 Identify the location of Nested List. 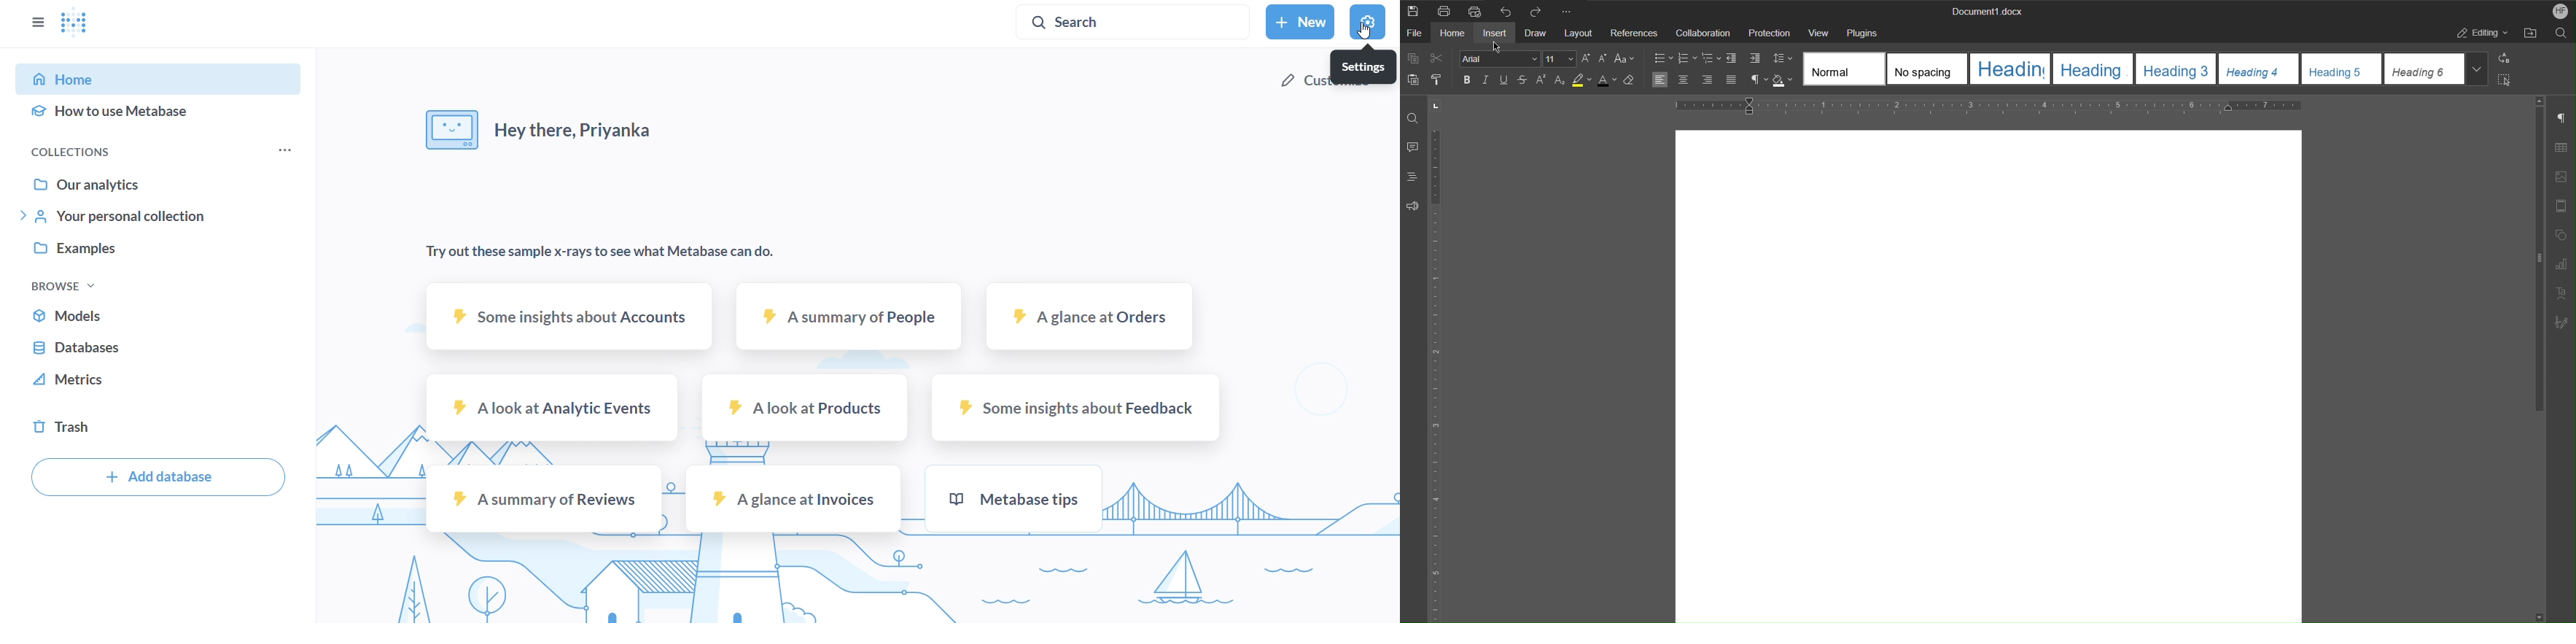
(1711, 58).